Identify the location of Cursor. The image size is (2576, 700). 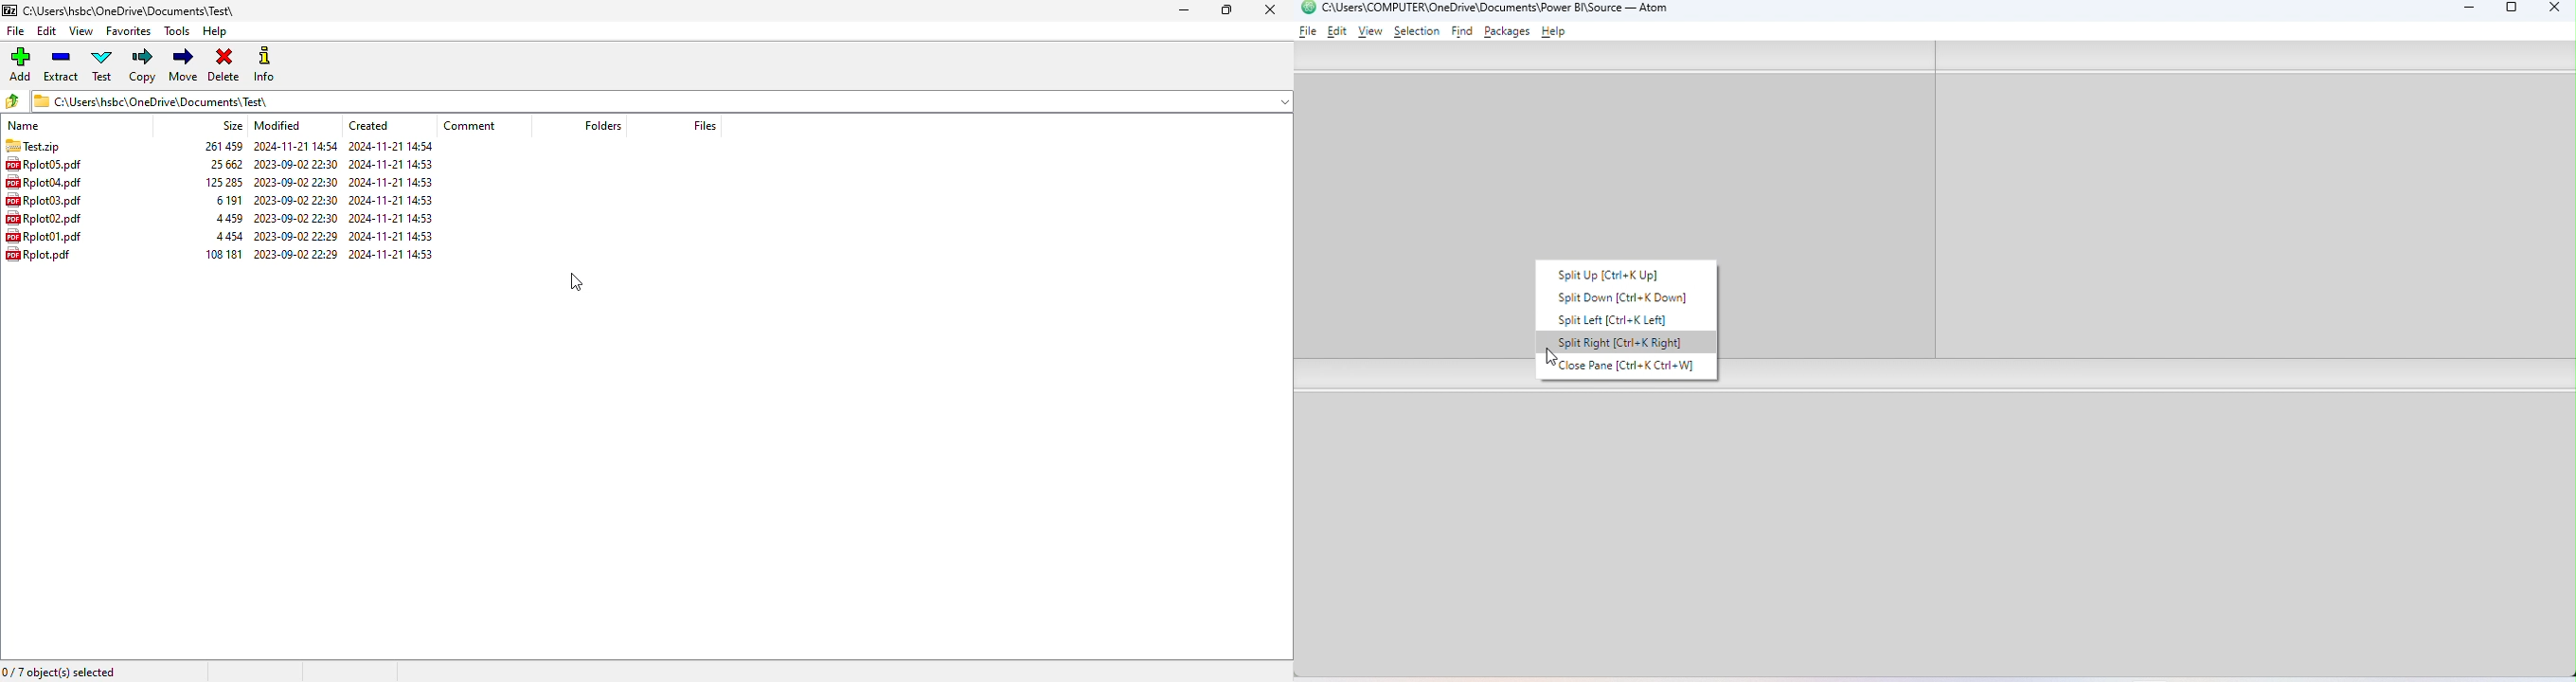
(1553, 361).